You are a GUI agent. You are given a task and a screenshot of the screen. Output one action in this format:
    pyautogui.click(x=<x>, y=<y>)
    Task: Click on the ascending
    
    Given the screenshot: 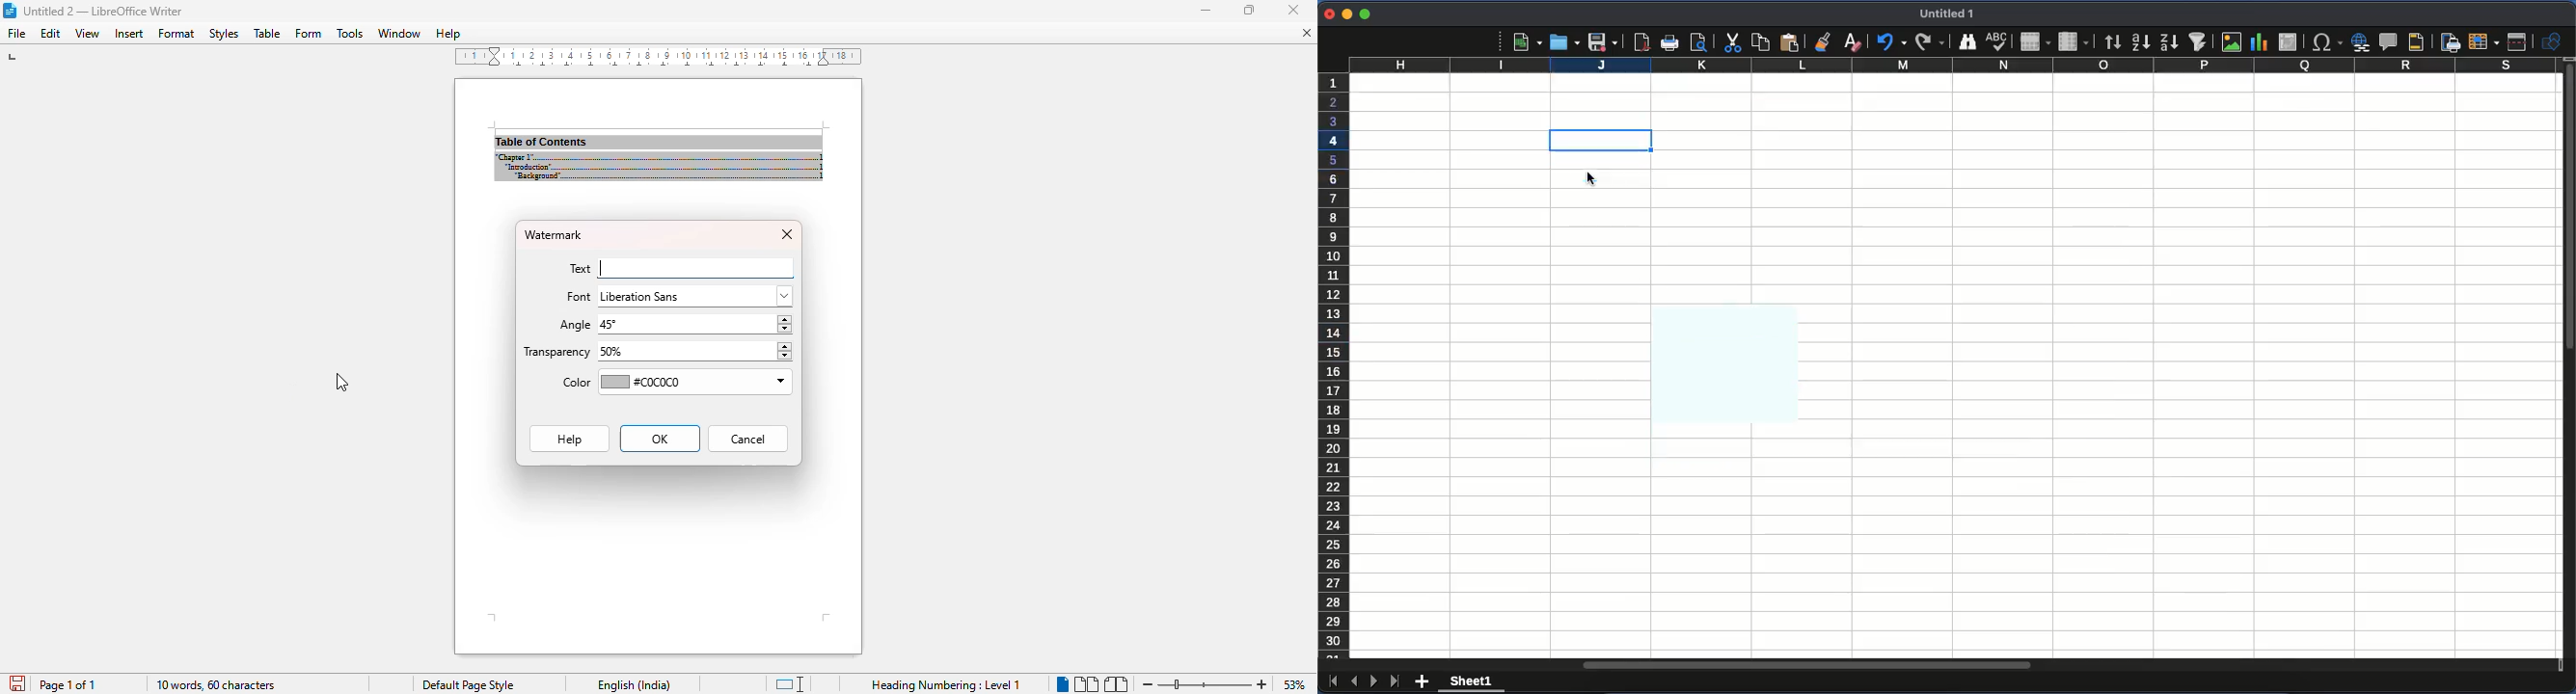 What is the action you would take?
    pyautogui.click(x=2139, y=42)
    